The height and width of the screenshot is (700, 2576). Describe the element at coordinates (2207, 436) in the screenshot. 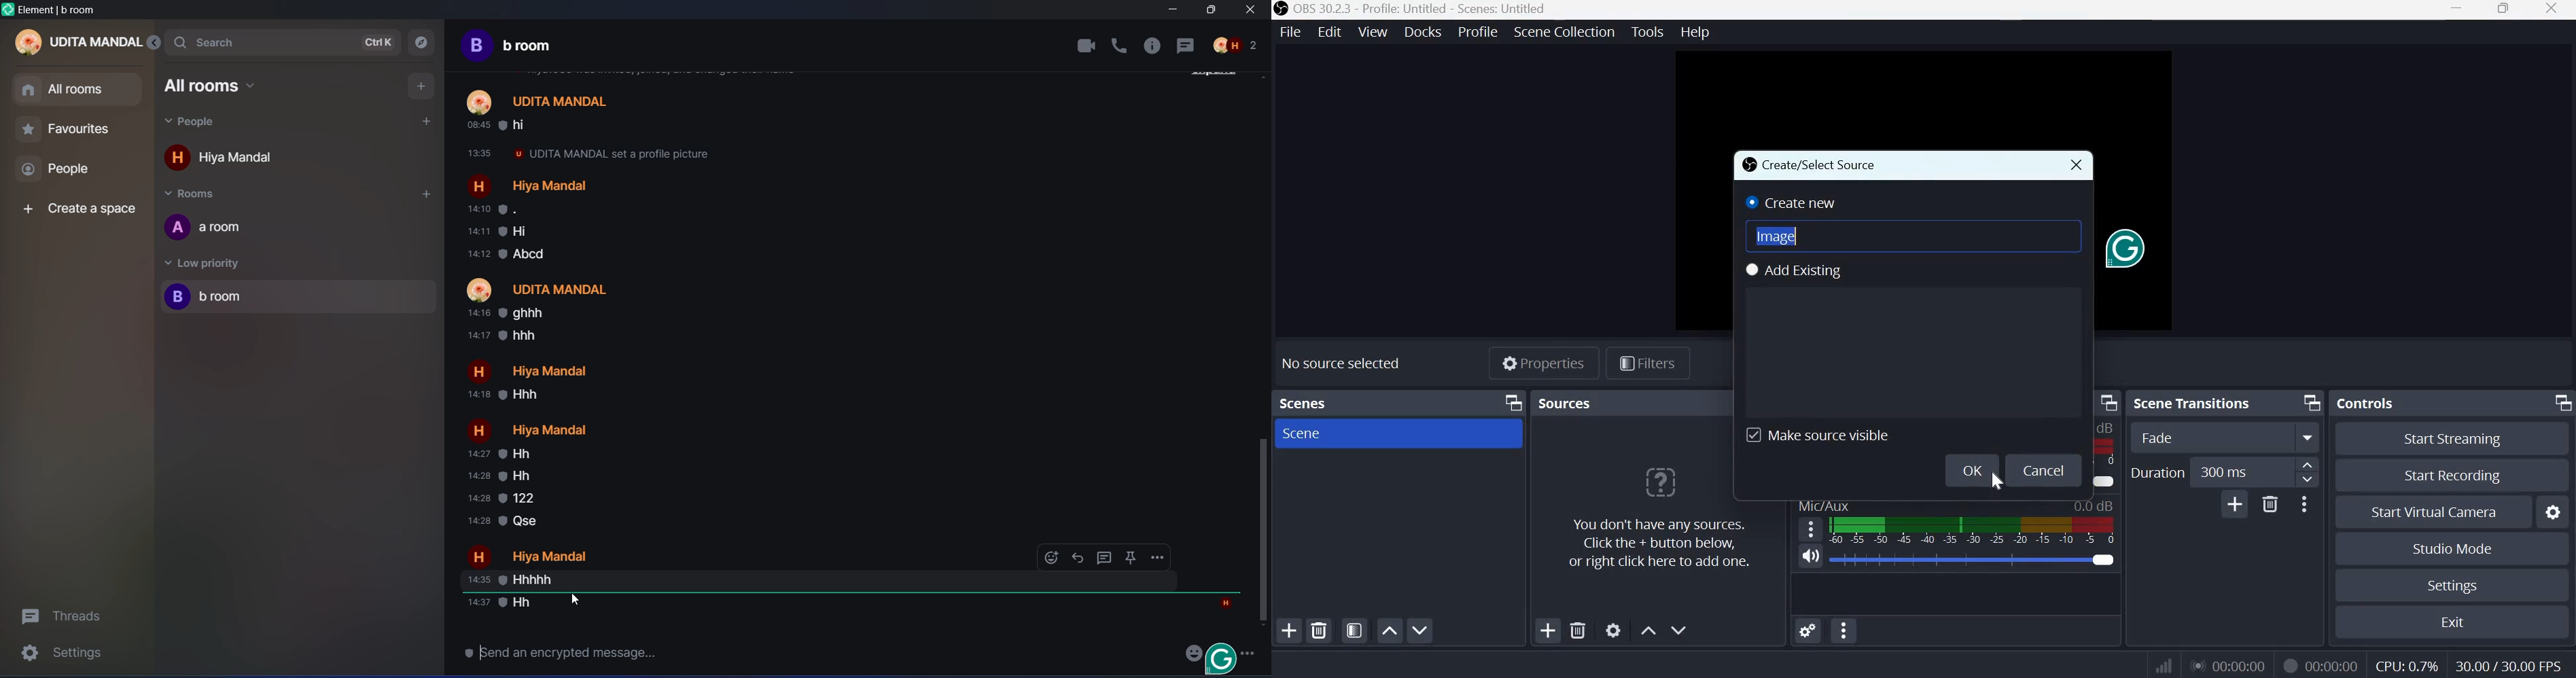

I see `Fade` at that location.